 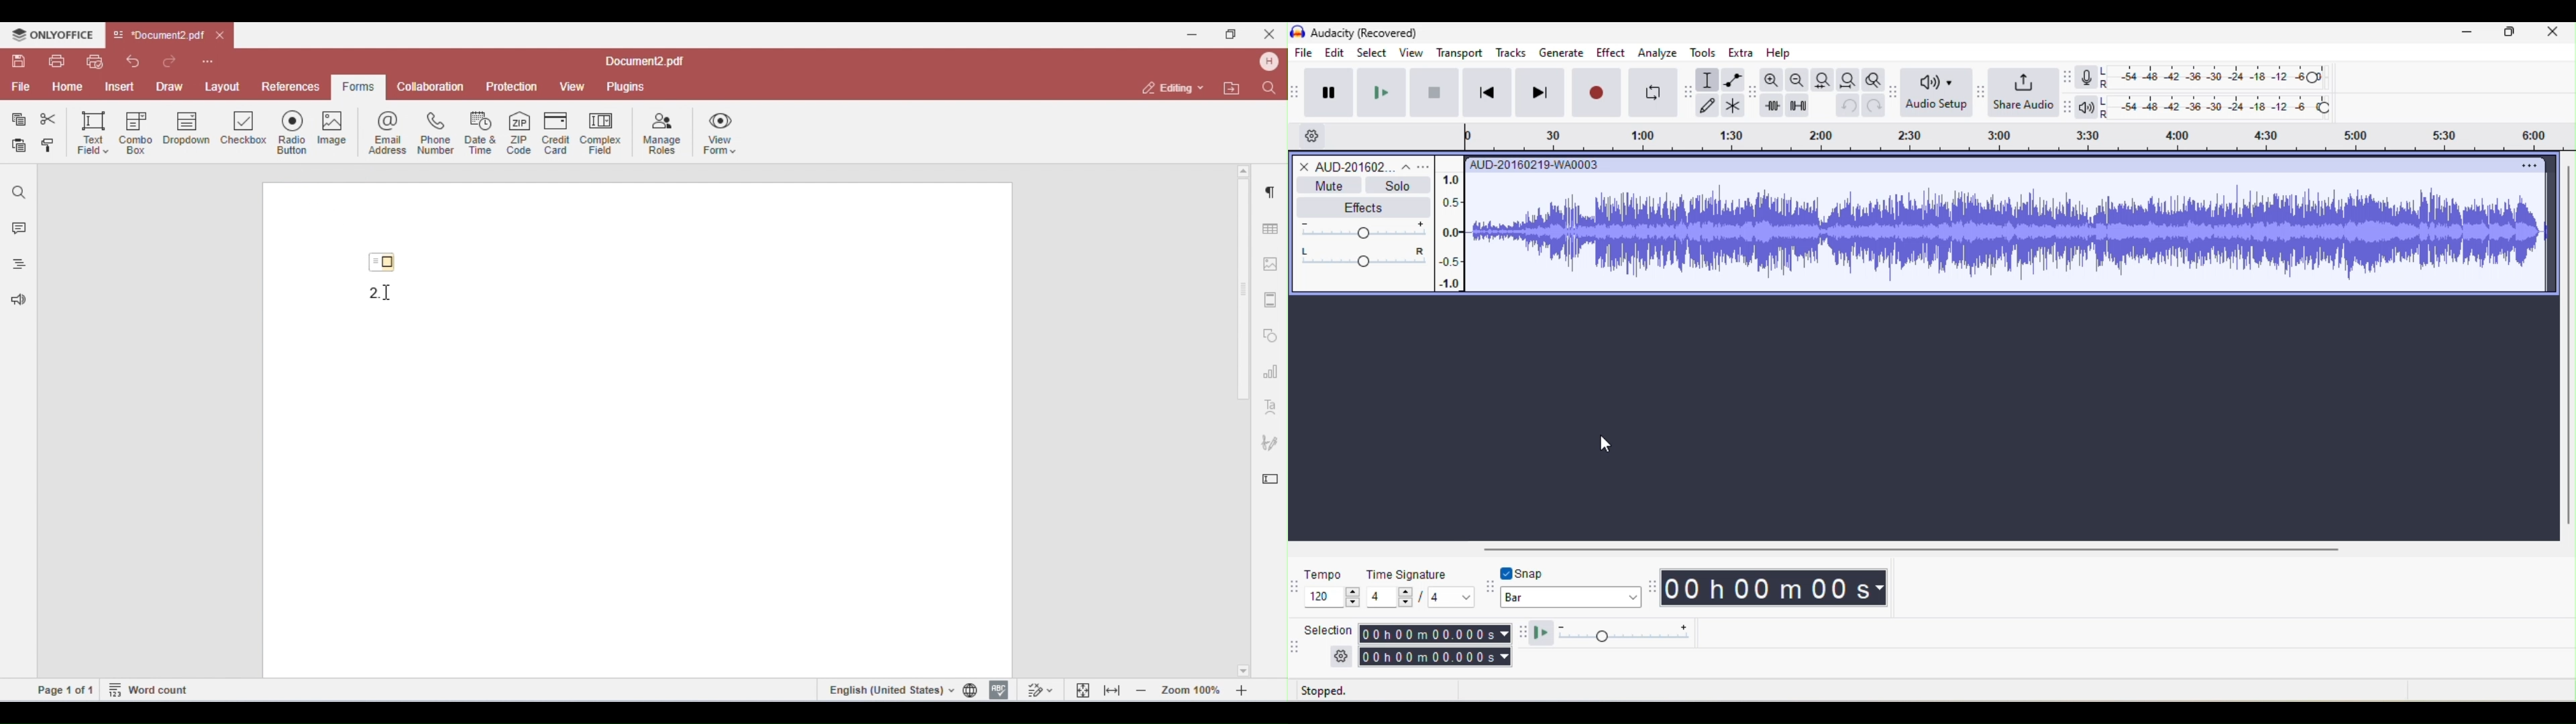 I want to click on pause, so click(x=1331, y=90).